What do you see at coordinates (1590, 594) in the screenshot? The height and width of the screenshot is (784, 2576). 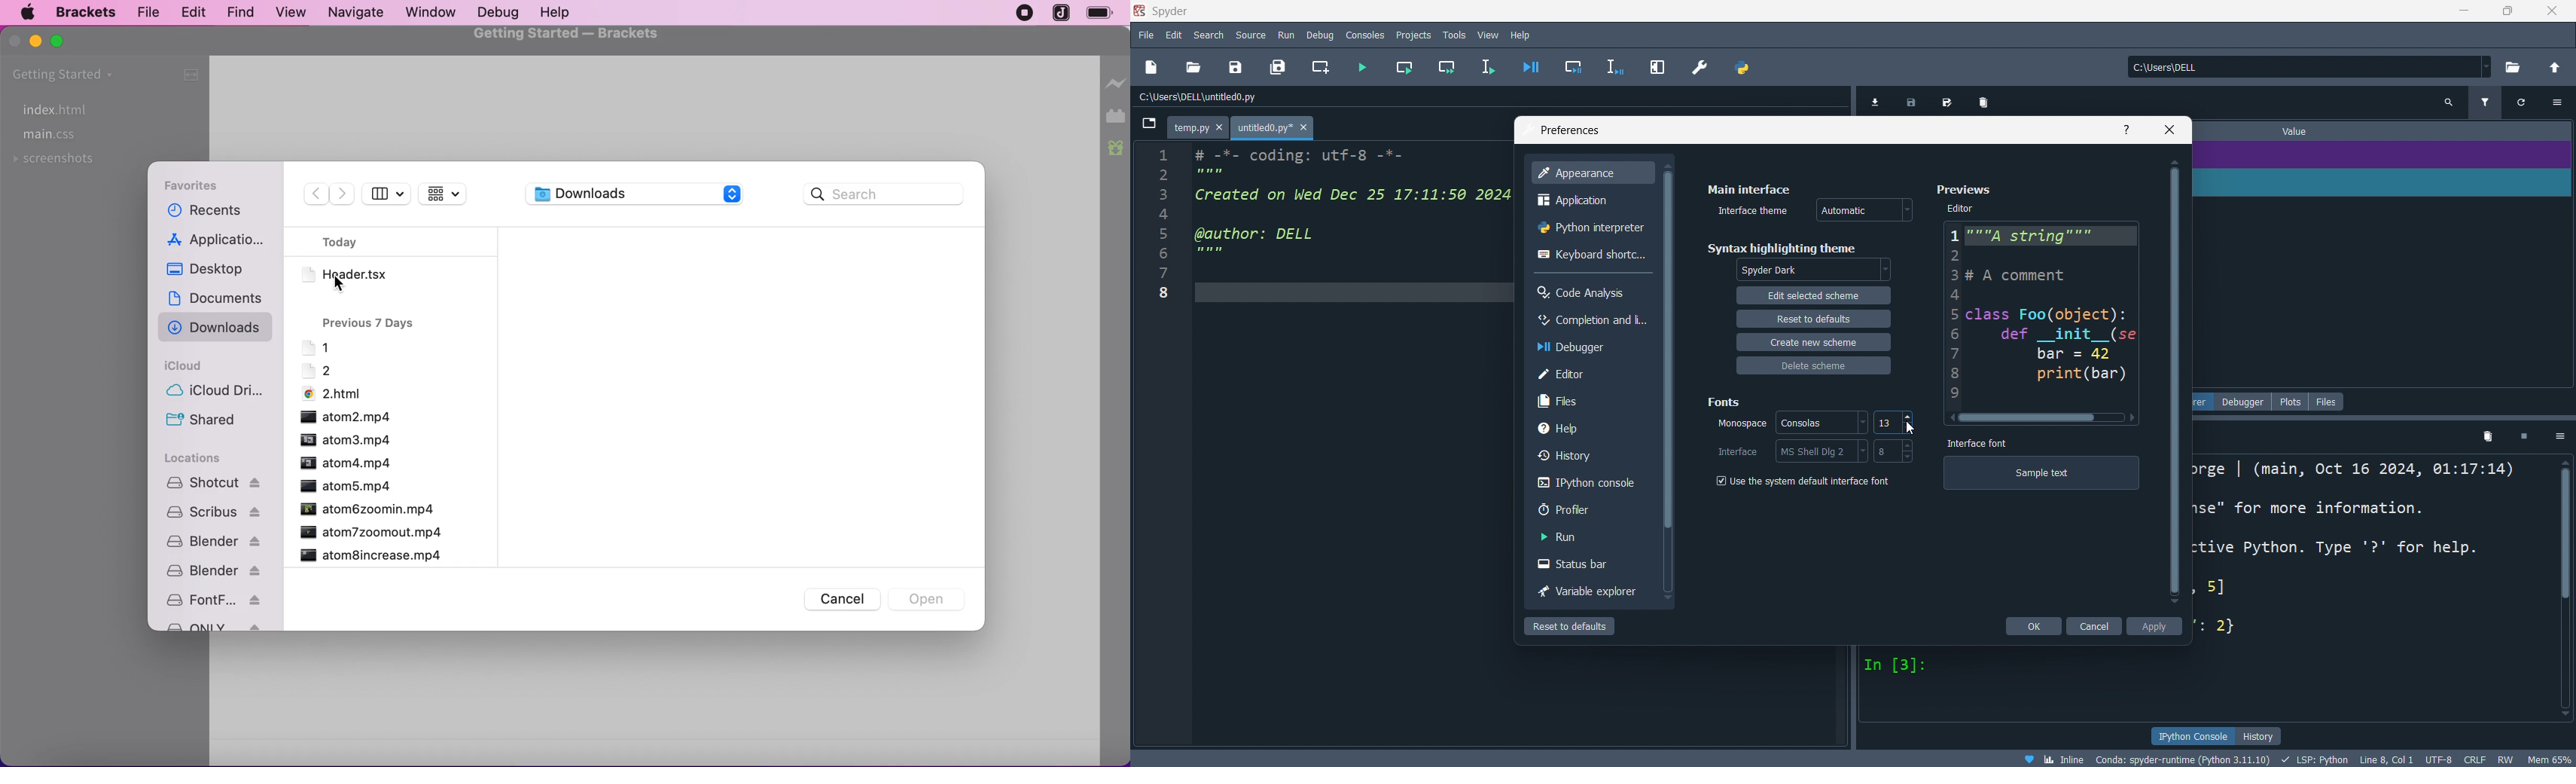 I see `variable explorer` at bounding box center [1590, 594].